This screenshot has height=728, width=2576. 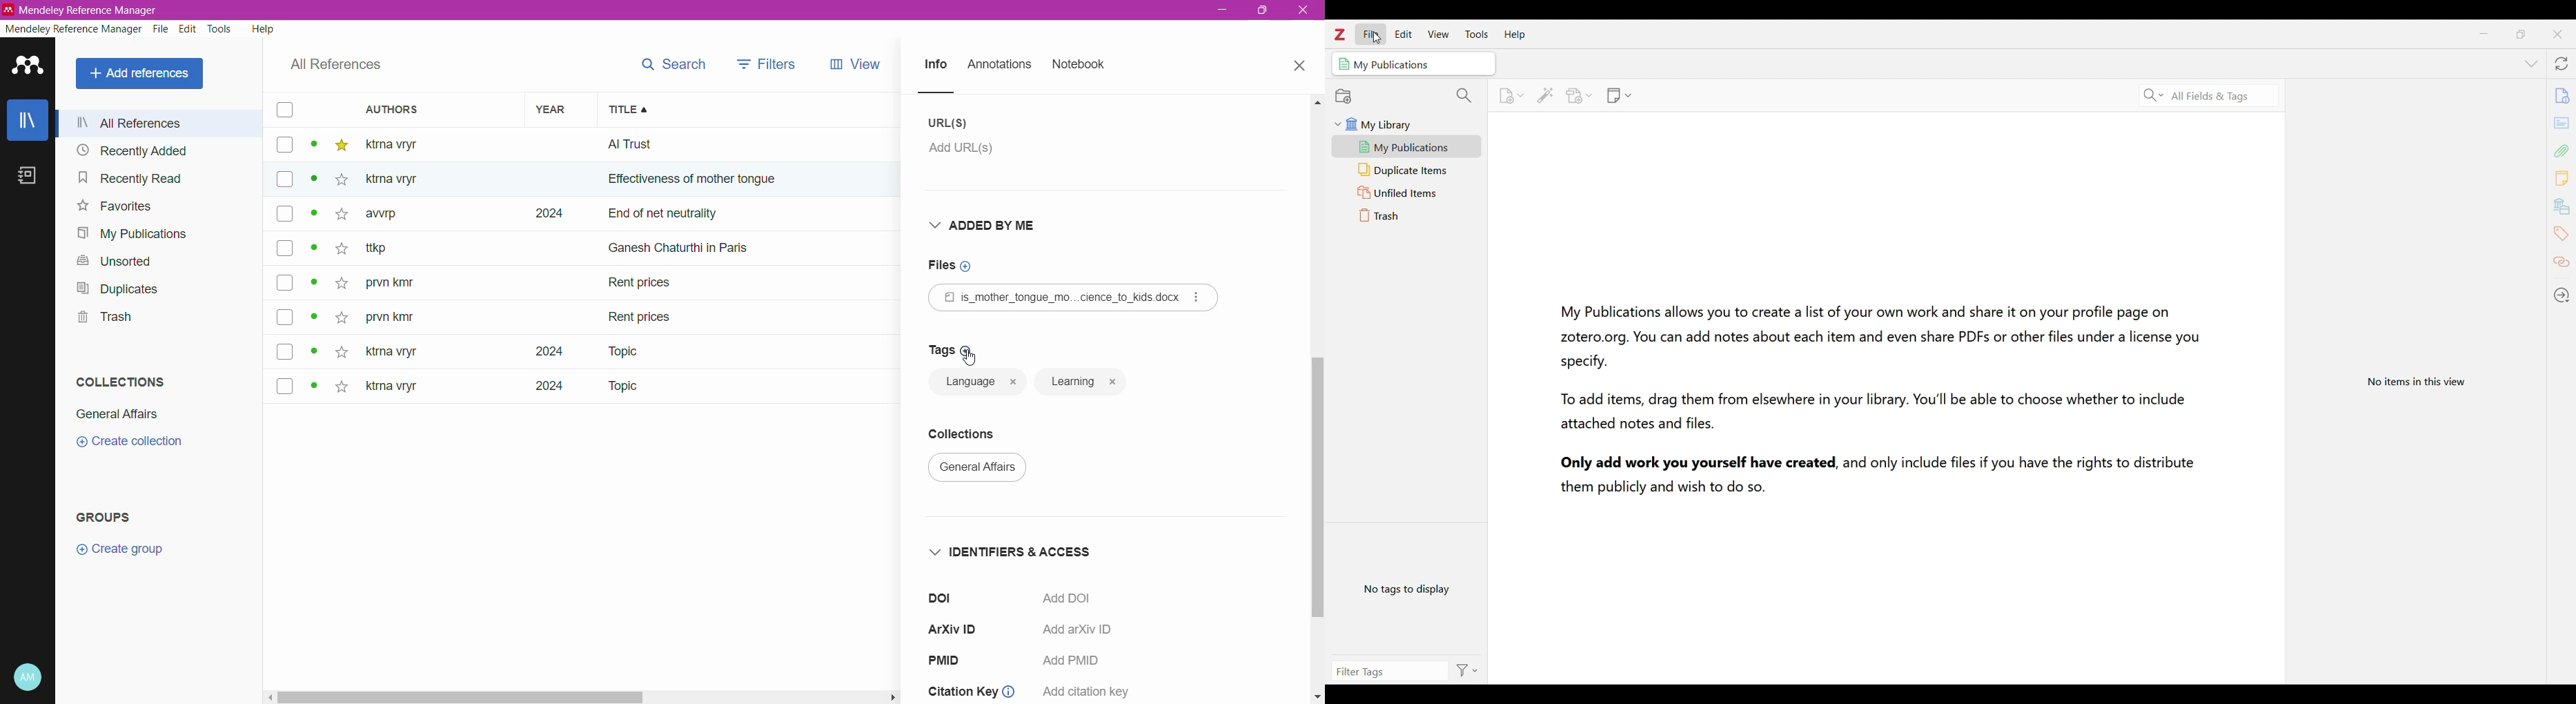 I want to click on My Publications, so click(x=135, y=234).